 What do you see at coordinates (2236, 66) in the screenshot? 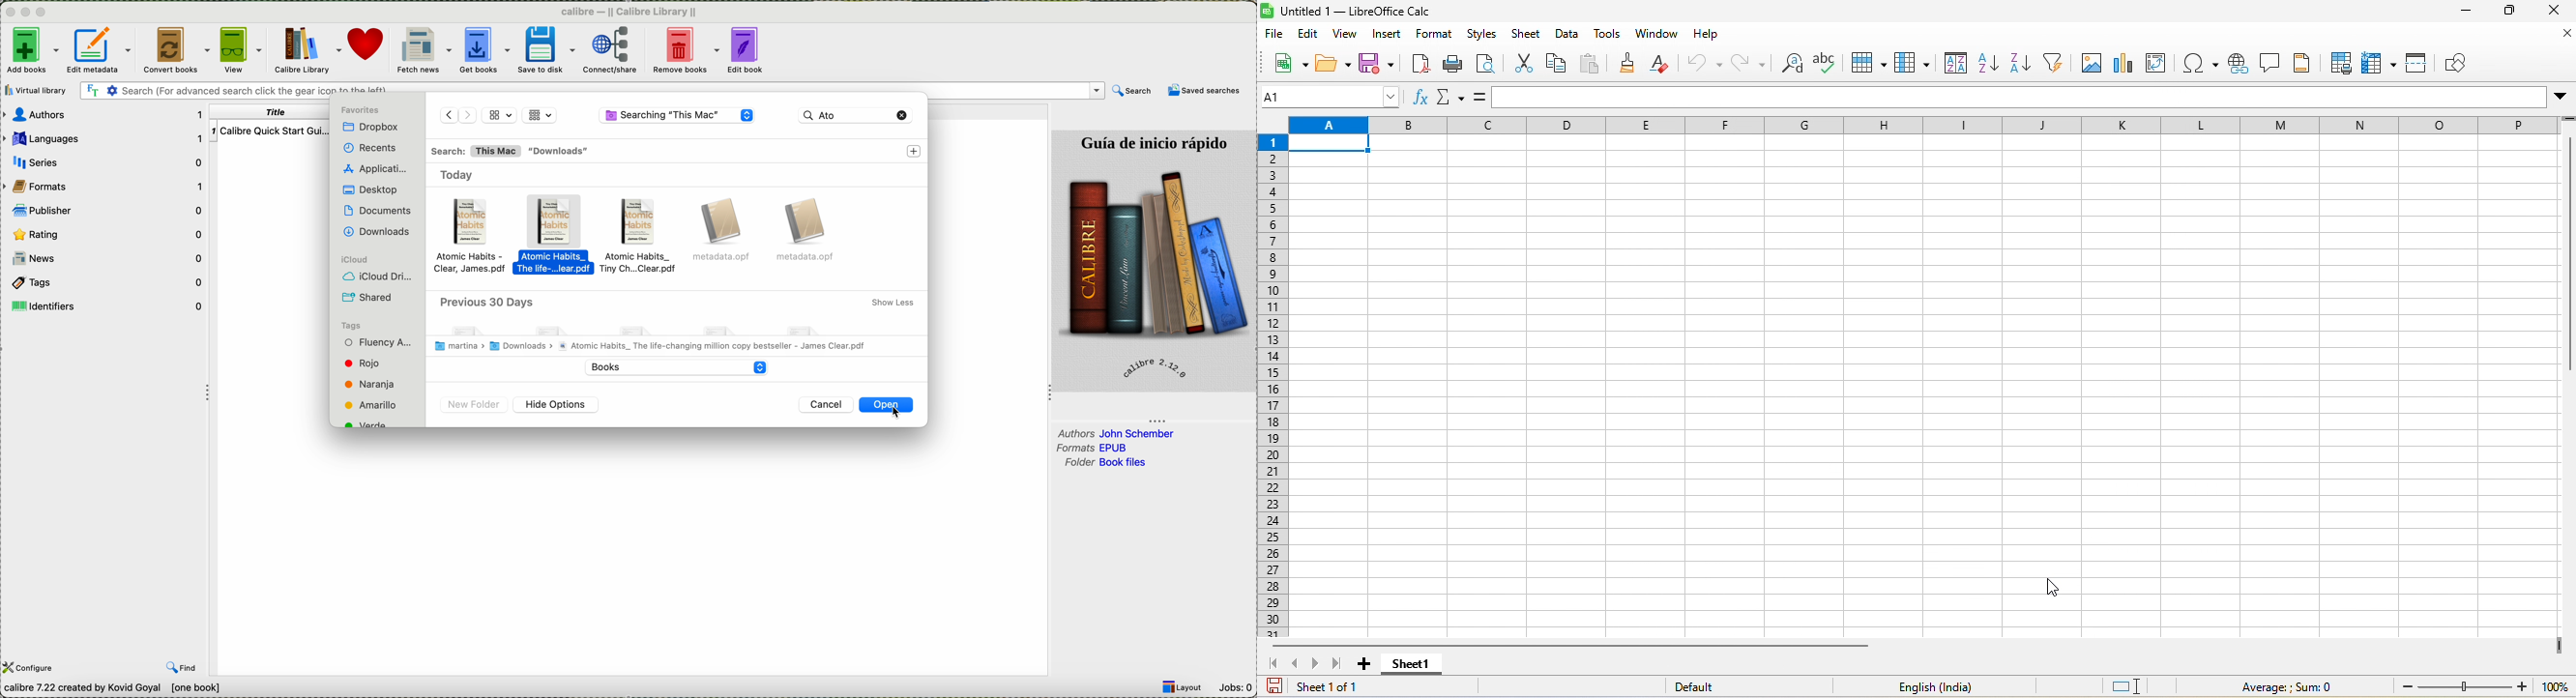
I see `hyperlink` at bounding box center [2236, 66].